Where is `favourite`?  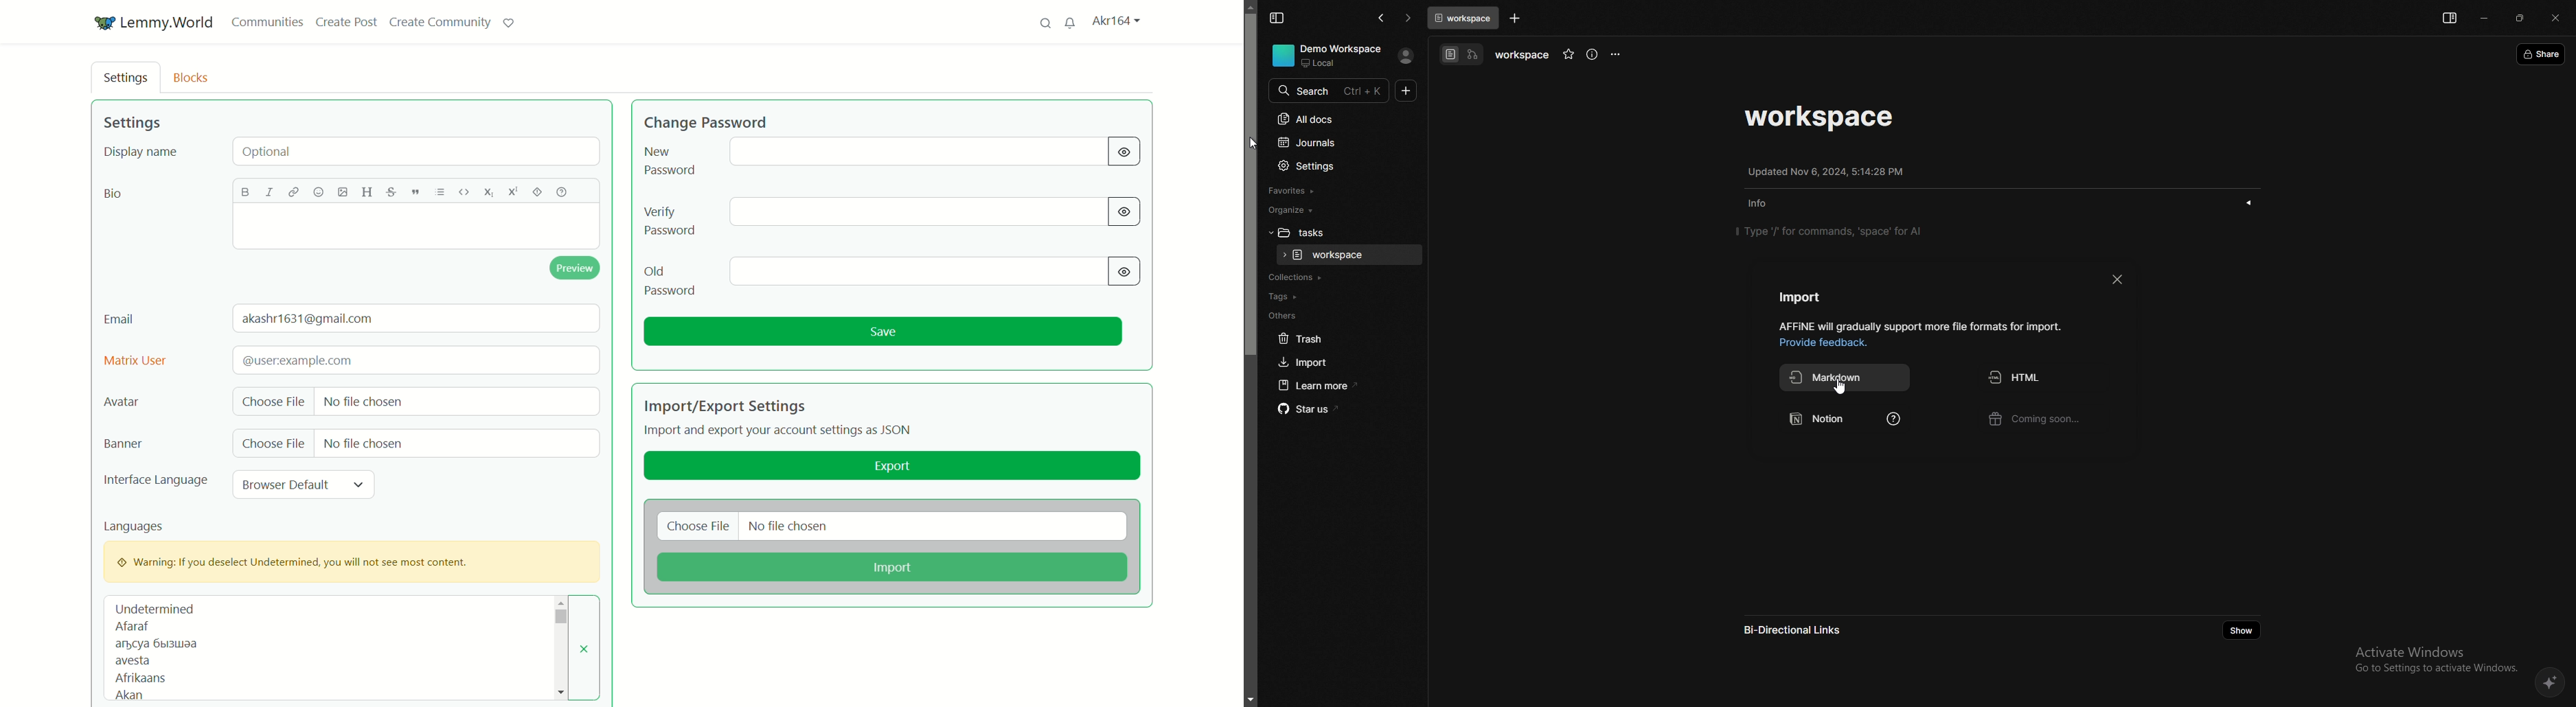 favourite is located at coordinates (1568, 55).